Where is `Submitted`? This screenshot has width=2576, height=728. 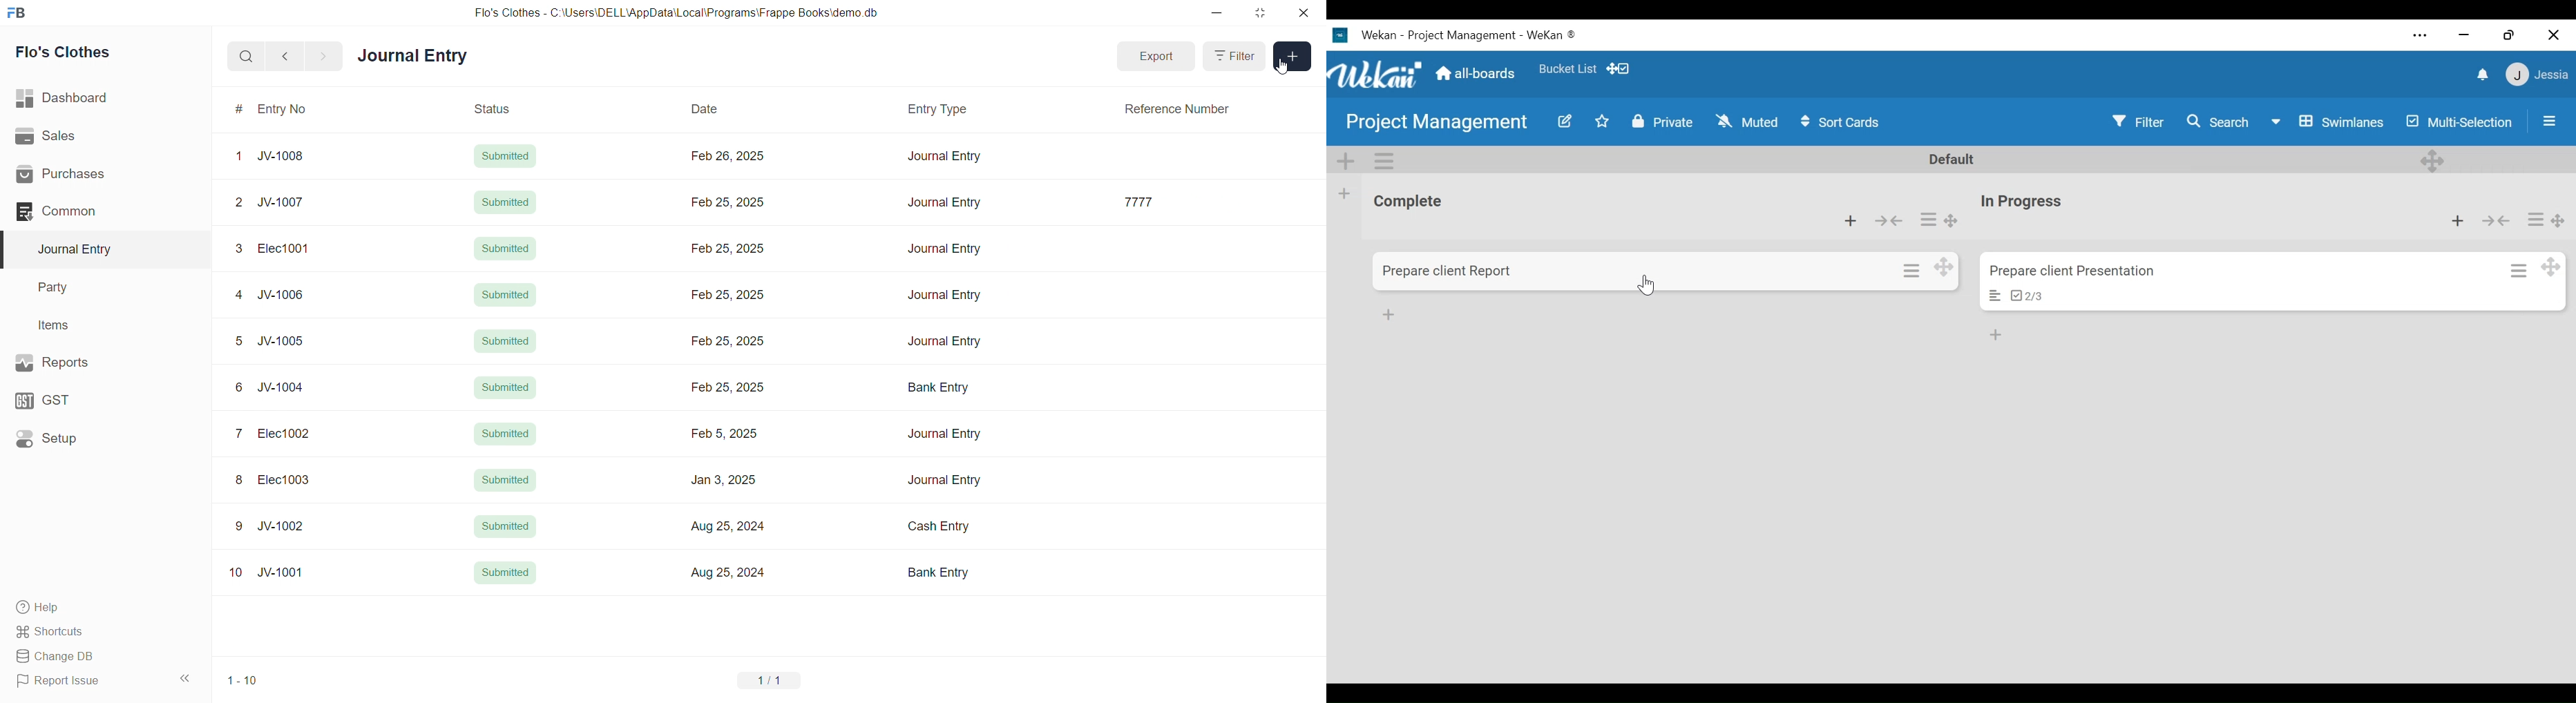 Submitted is located at coordinates (507, 390).